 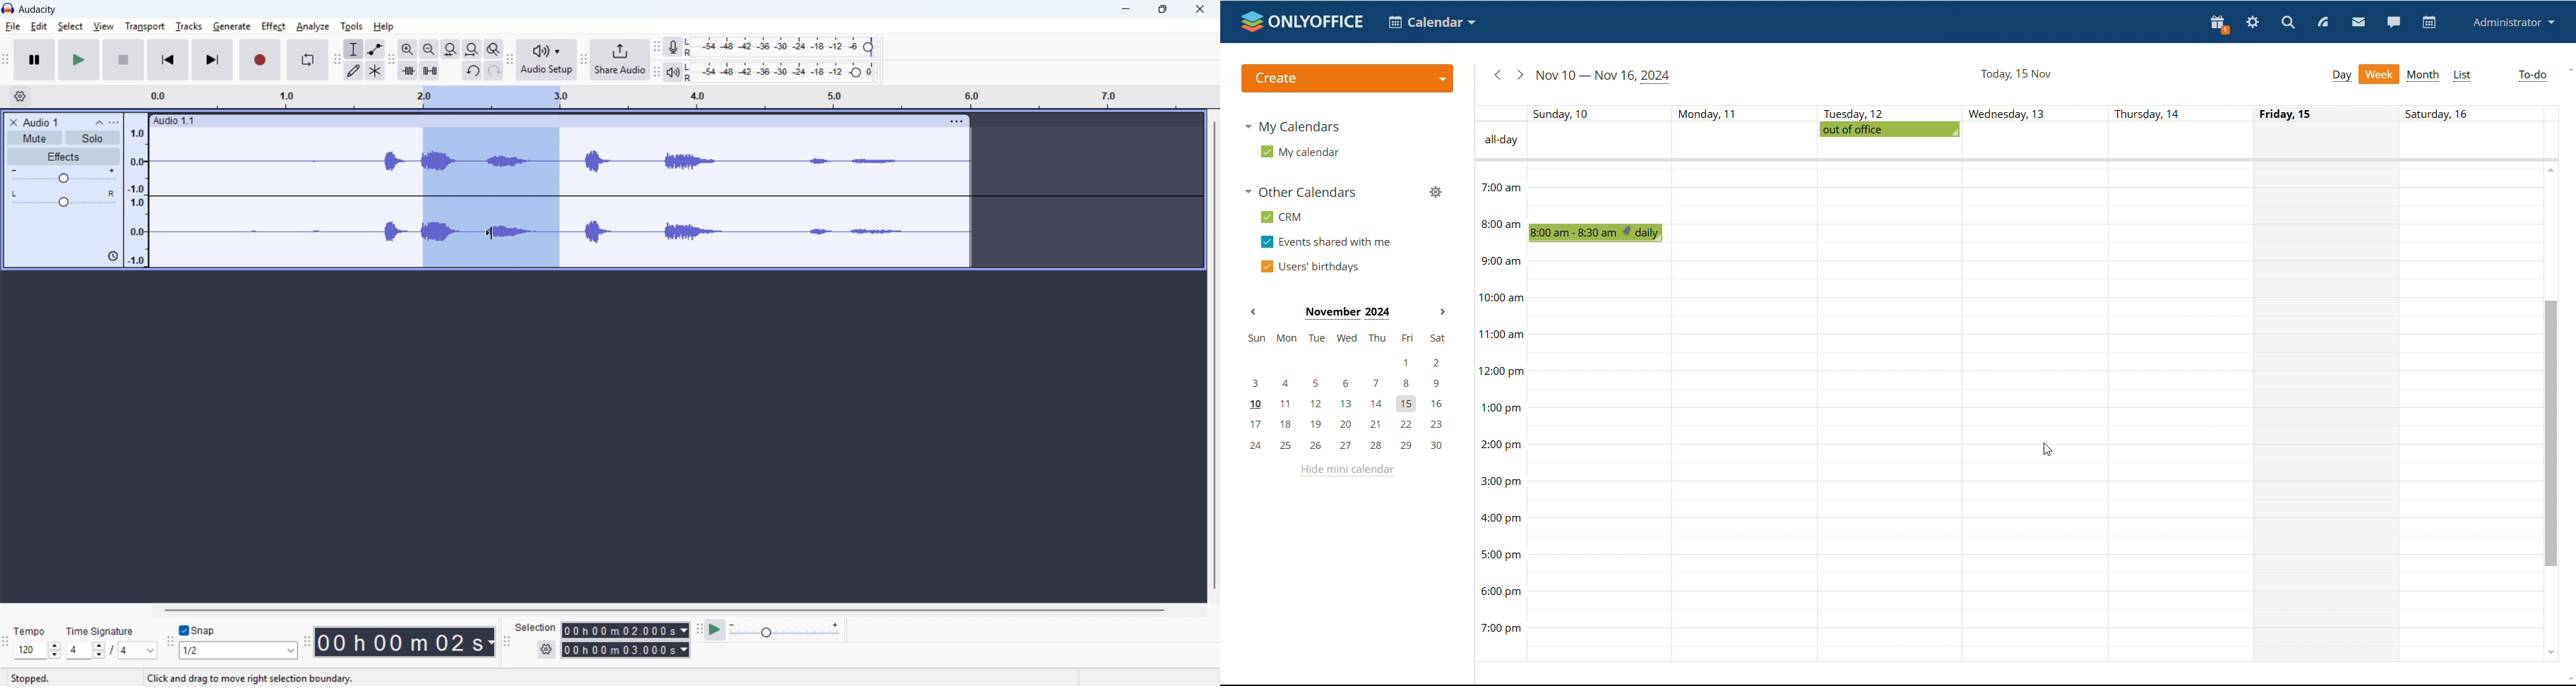 I want to click on Tempo, so click(x=31, y=629).